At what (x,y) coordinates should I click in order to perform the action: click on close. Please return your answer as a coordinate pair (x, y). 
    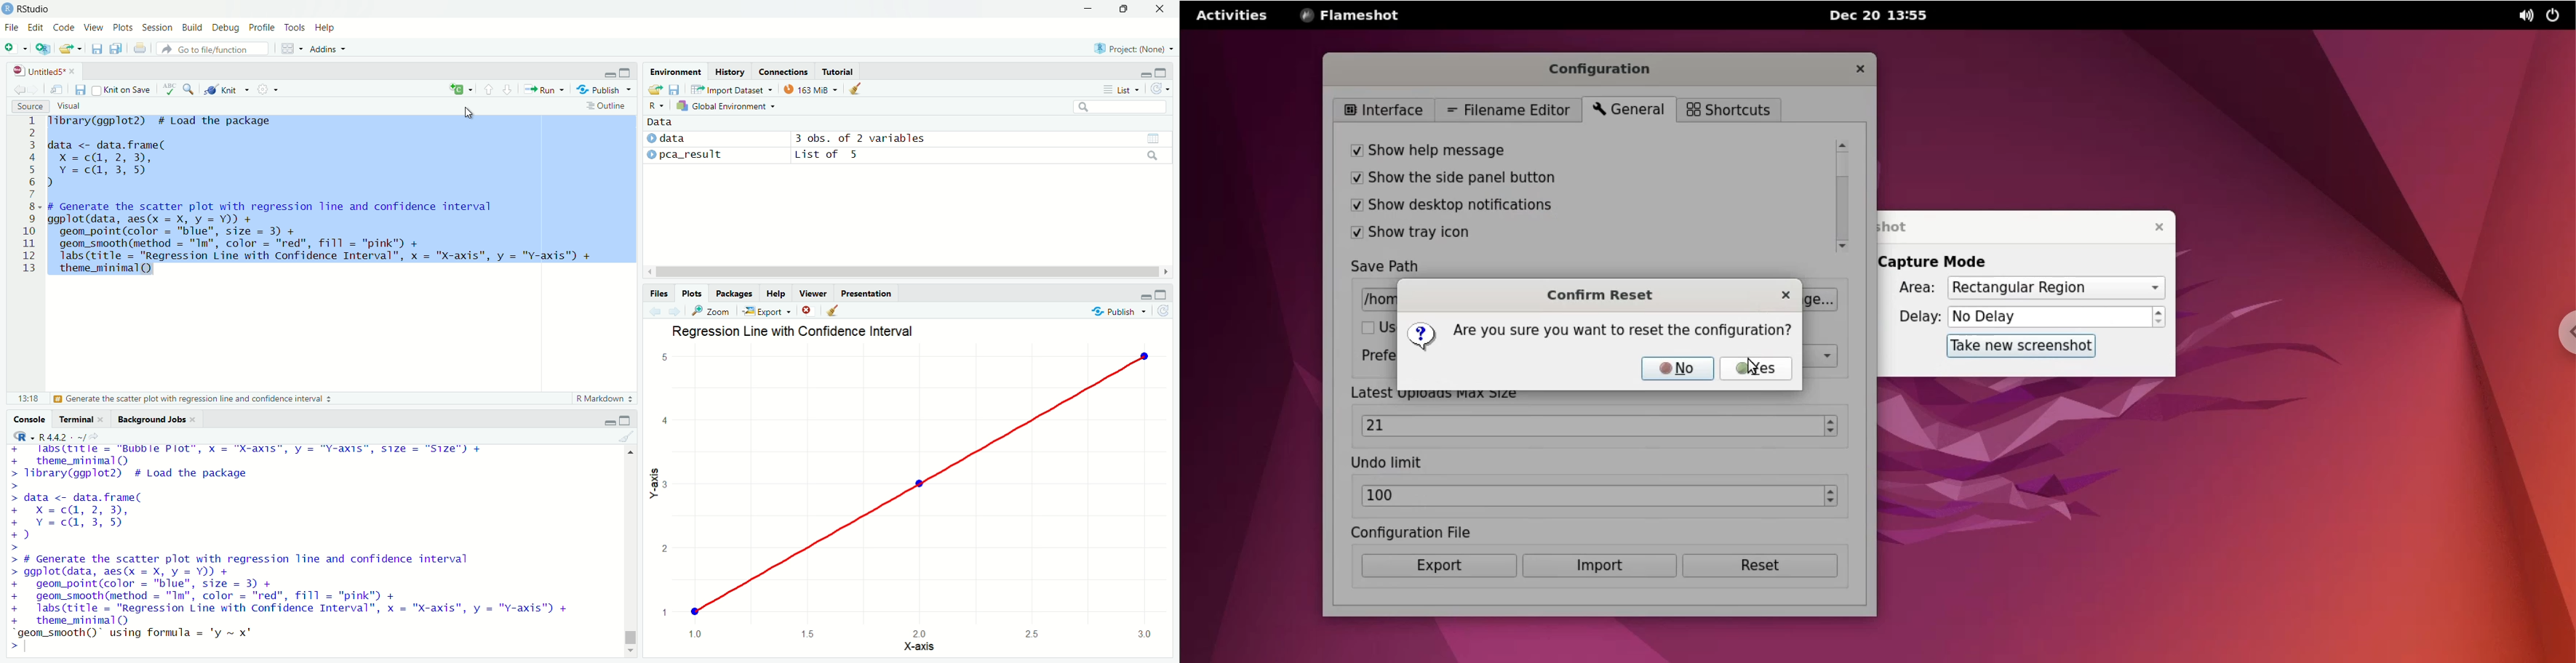
    Looking at the image, I should click on (196, 421).